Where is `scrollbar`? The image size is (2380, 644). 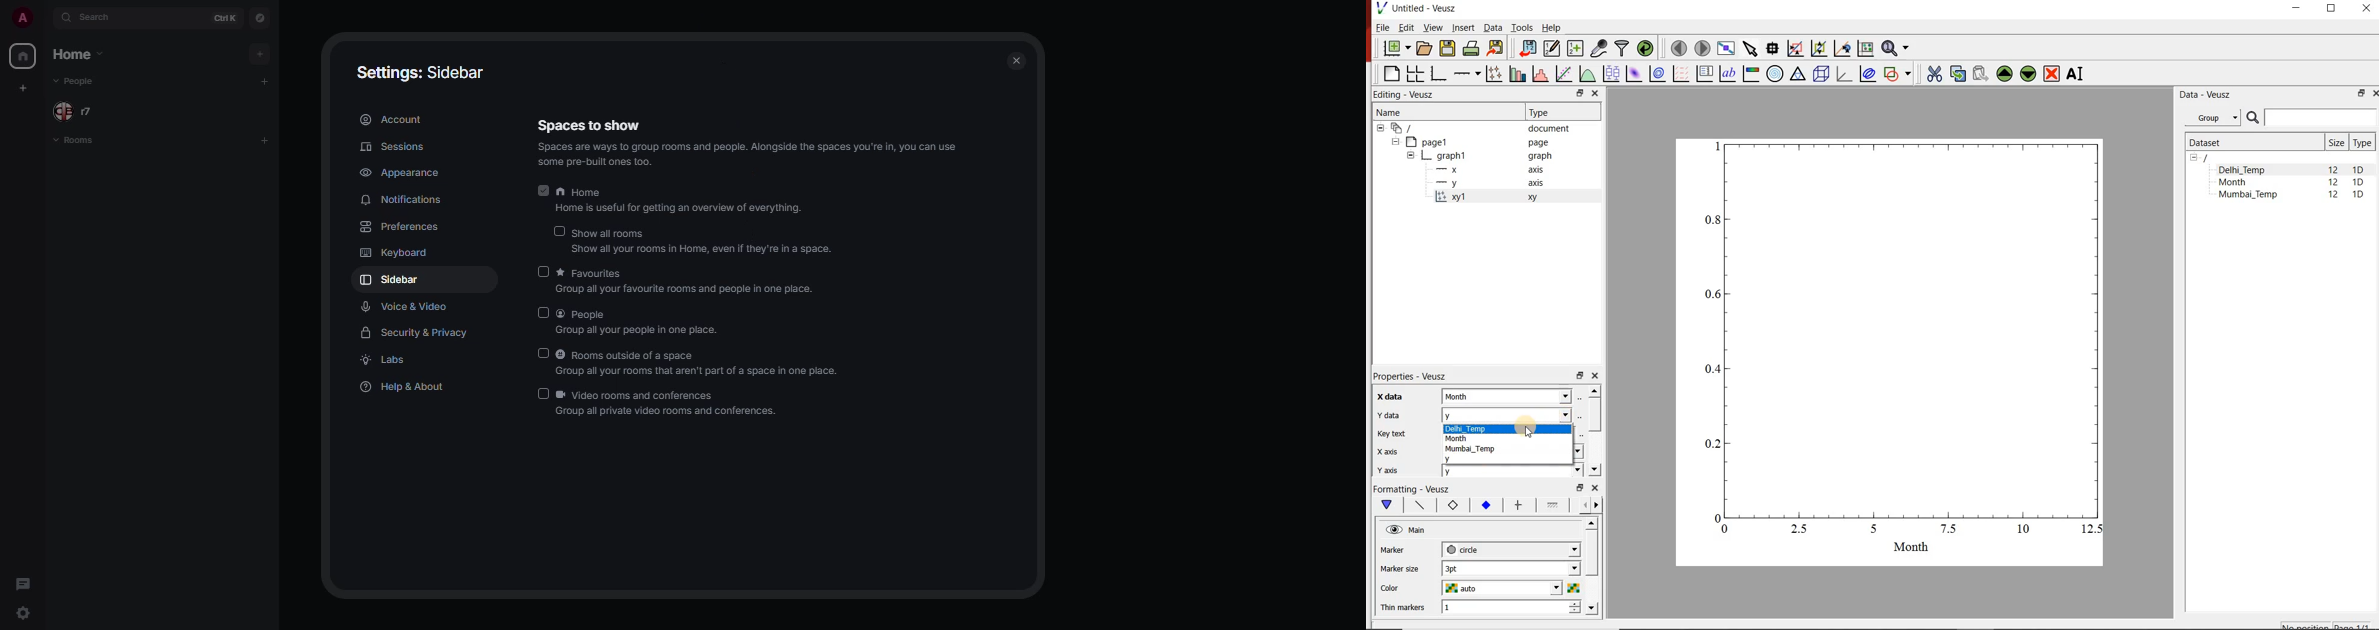 scrollbar is located at coordinates (1593, 568).